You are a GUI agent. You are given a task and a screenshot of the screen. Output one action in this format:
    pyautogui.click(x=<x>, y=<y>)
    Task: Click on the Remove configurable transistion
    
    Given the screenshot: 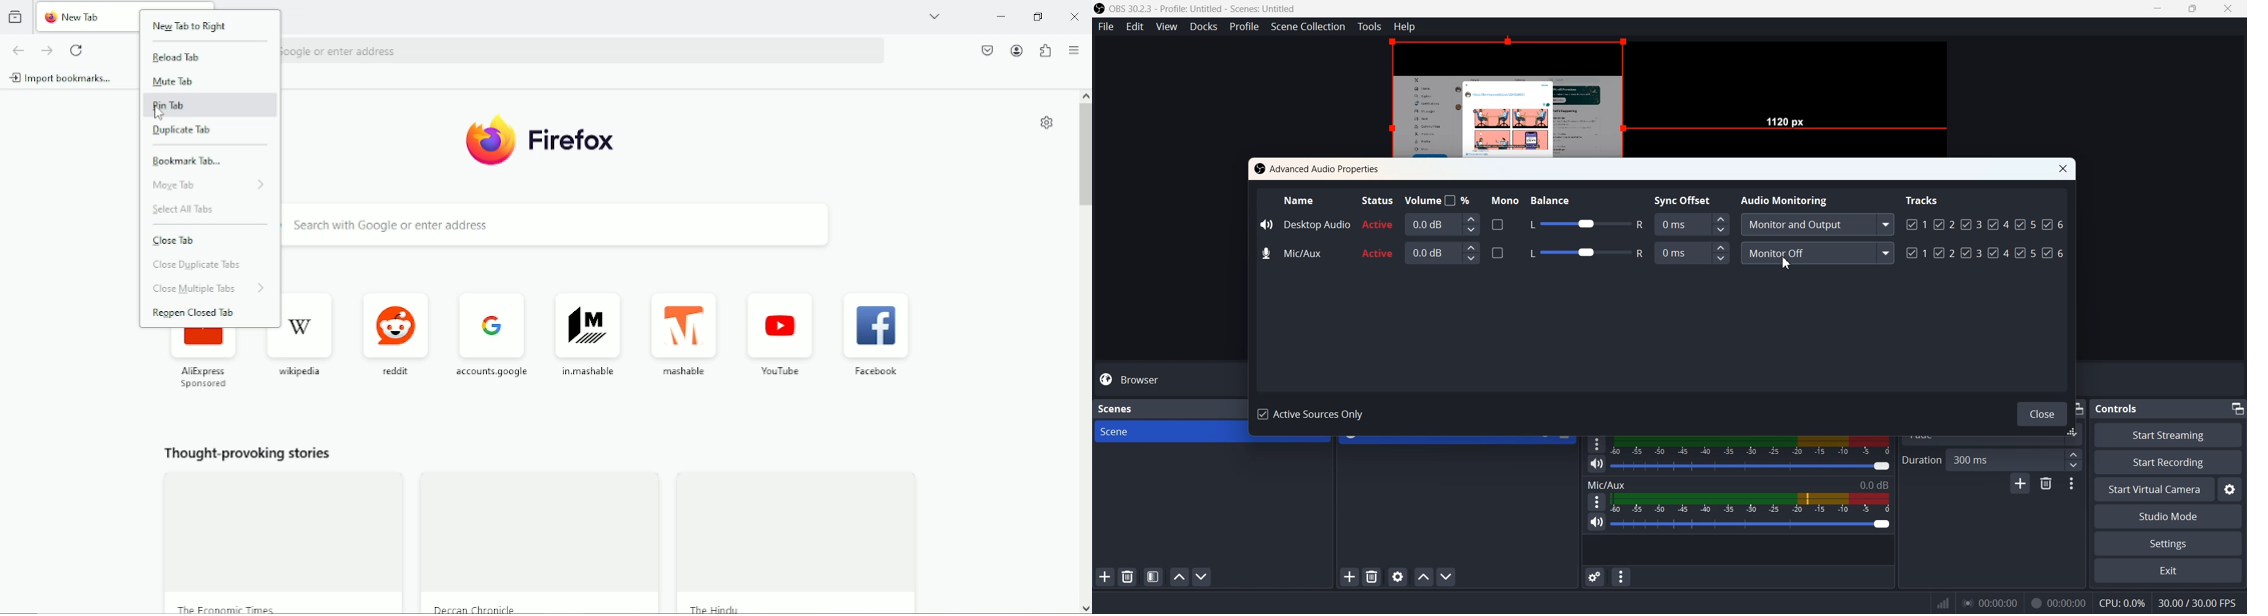 What is the action you would take?
    pyautogui.click(x=2048, y=485)
    